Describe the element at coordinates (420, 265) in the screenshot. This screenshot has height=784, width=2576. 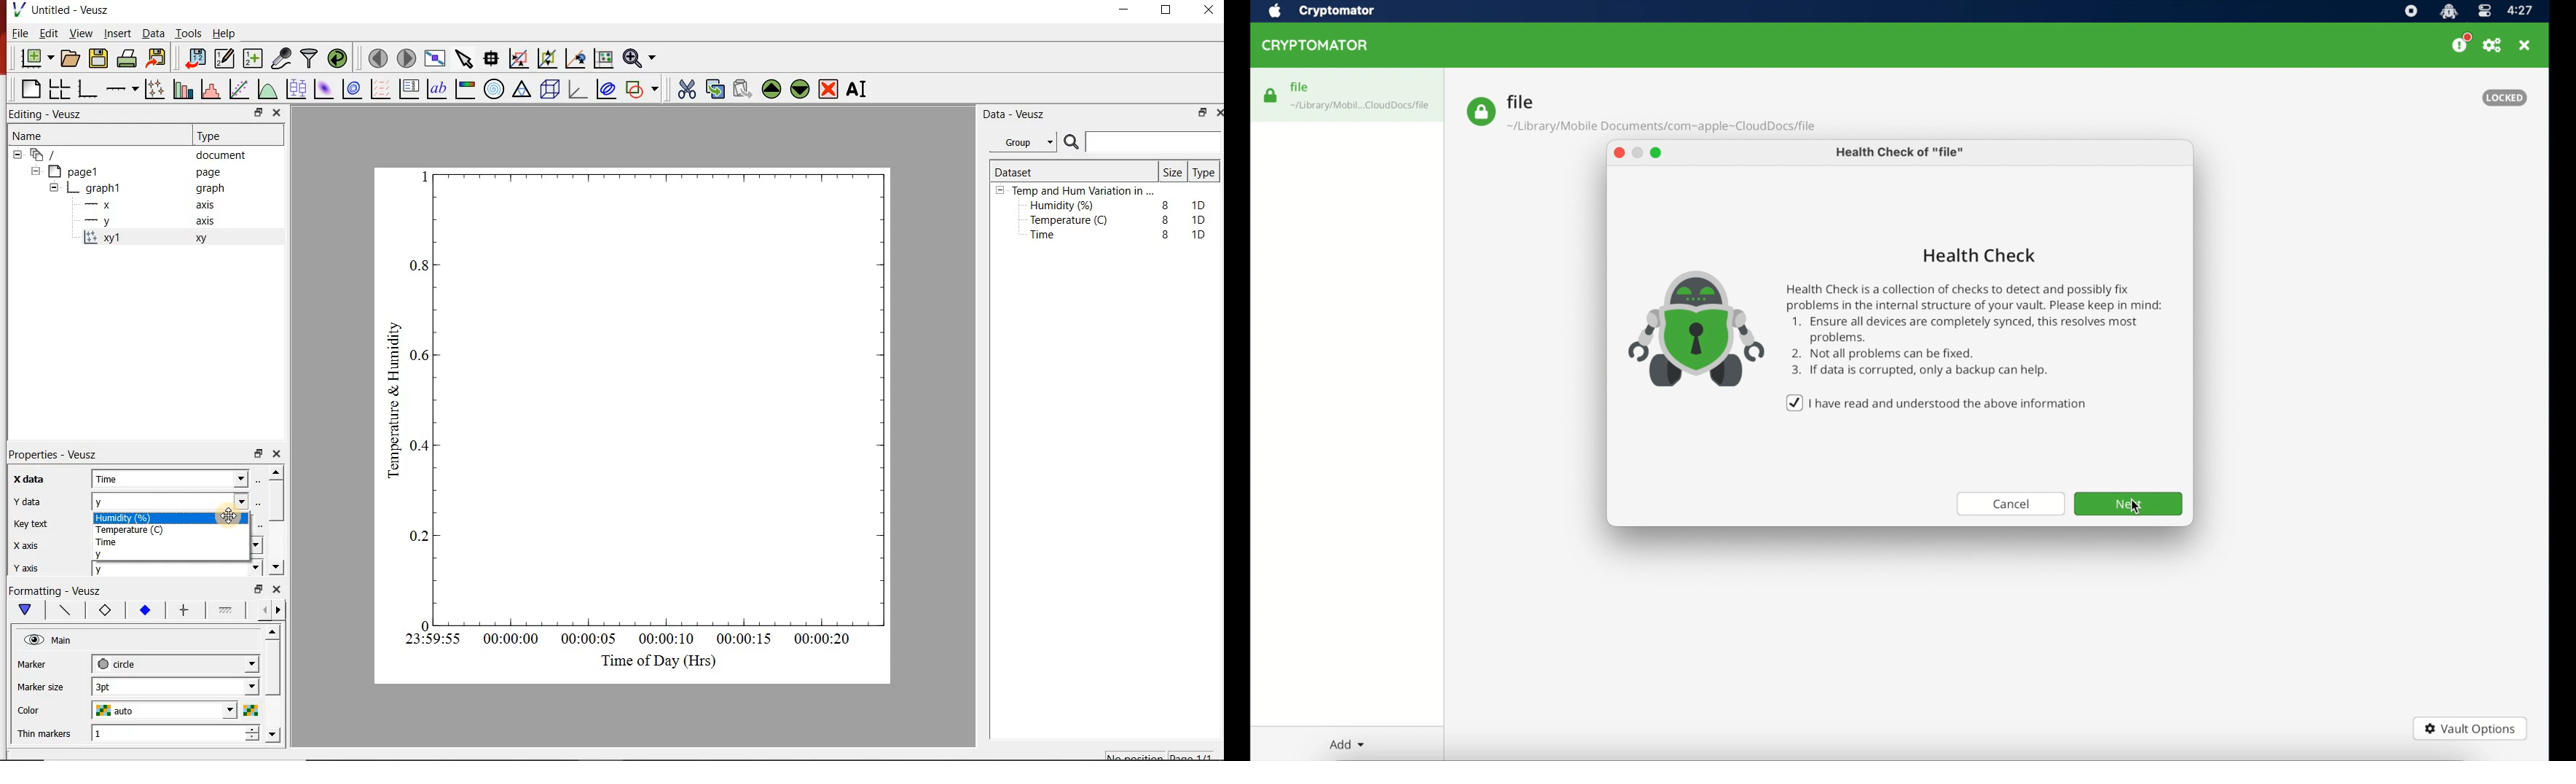
I see `0.8` at that location.